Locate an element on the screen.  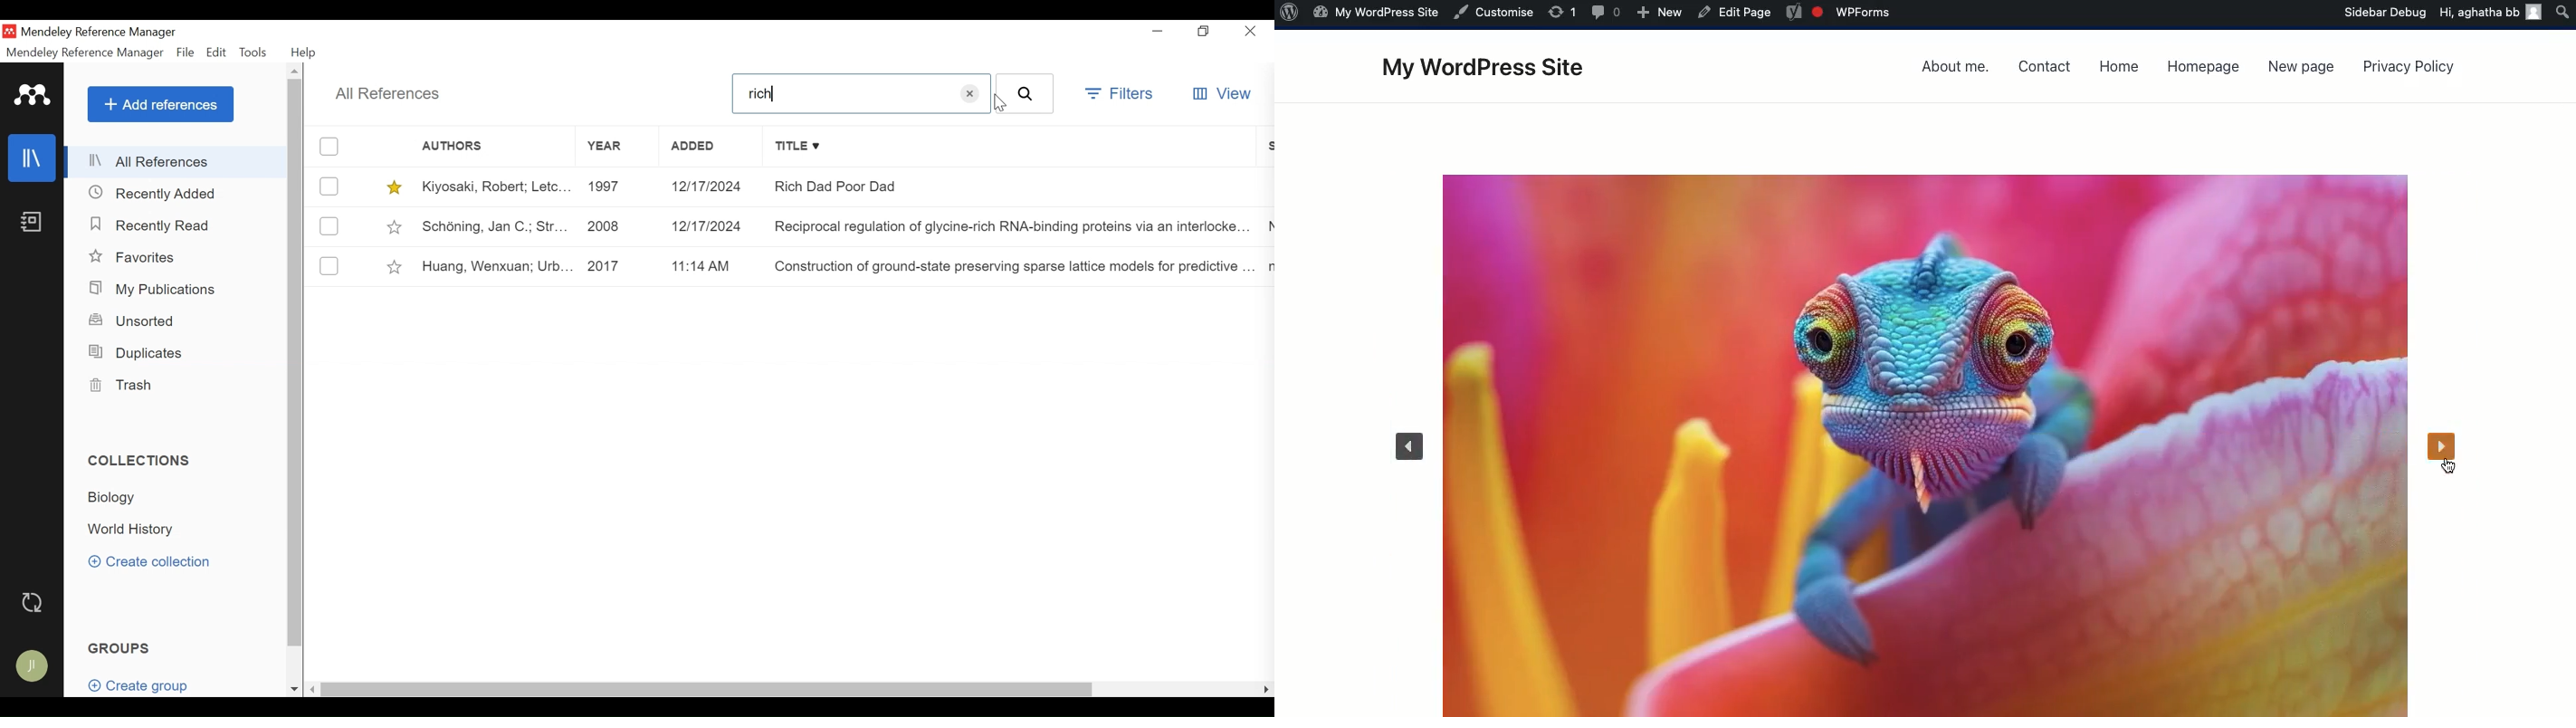
Customise is located at coordinates (1496, 12).